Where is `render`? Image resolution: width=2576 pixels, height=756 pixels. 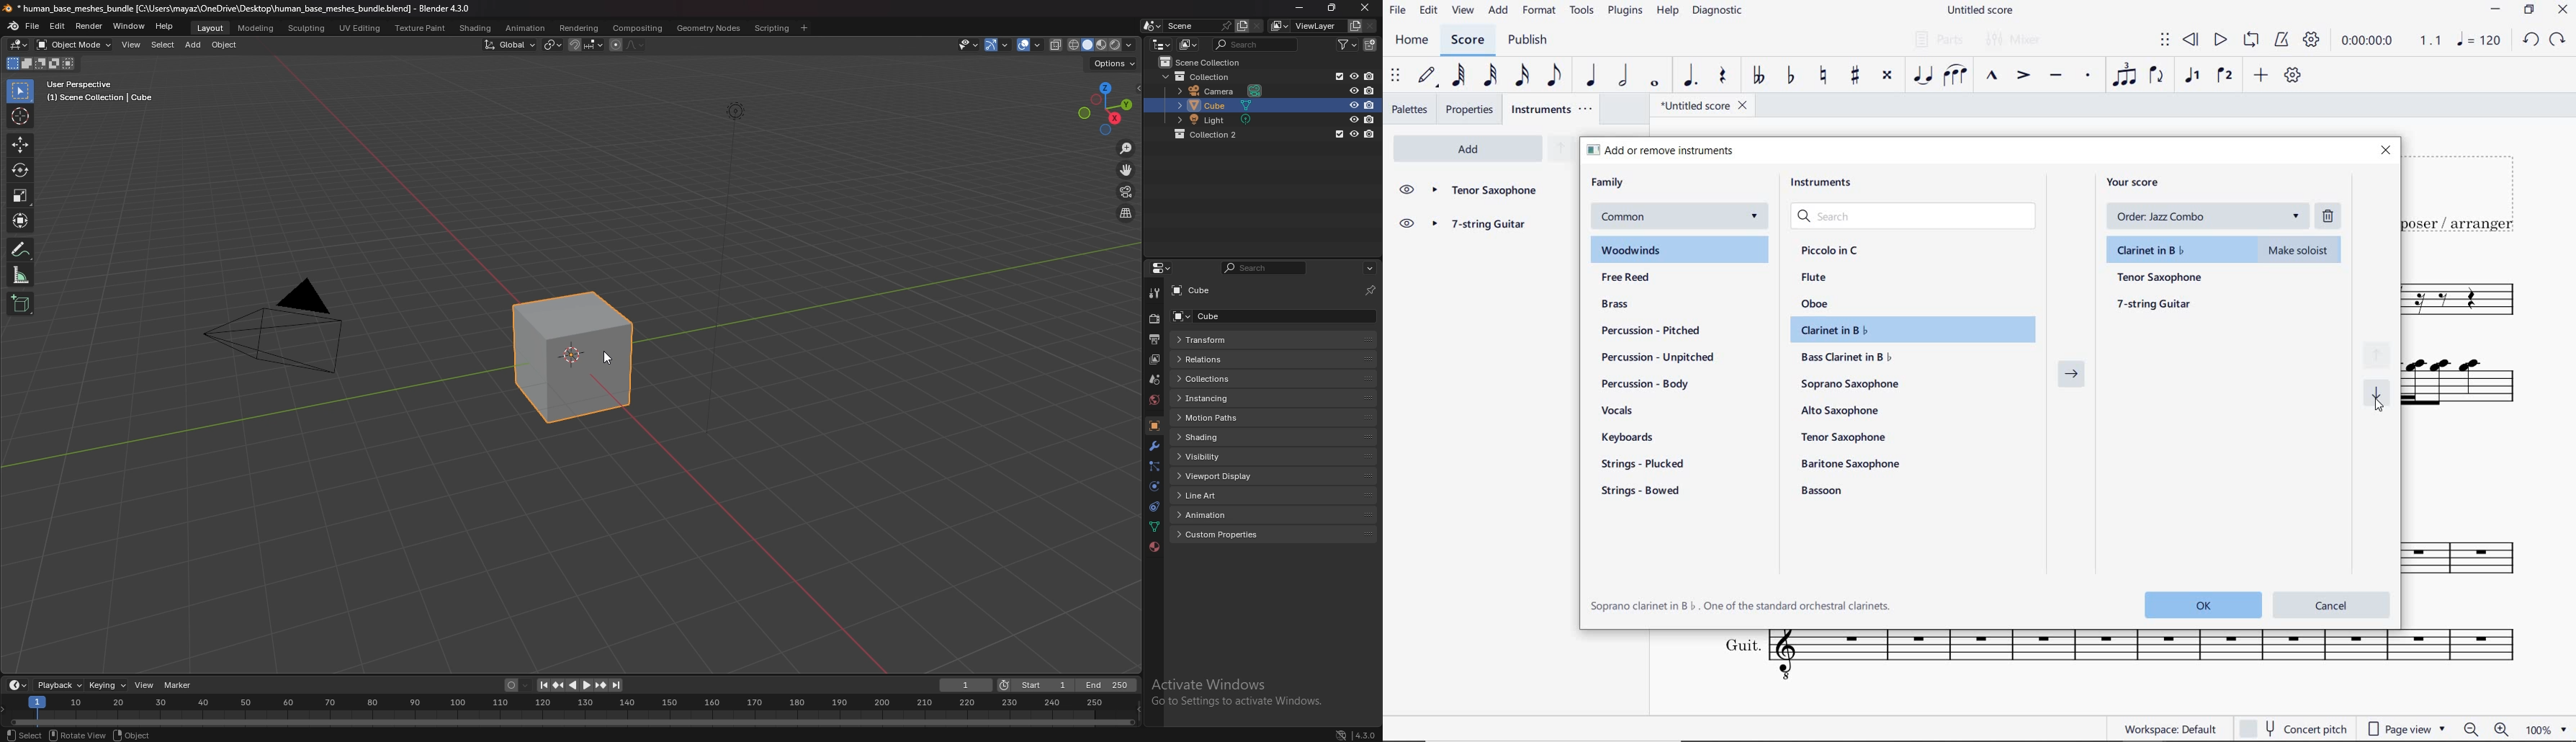
render is located at coordinates (90, 26).